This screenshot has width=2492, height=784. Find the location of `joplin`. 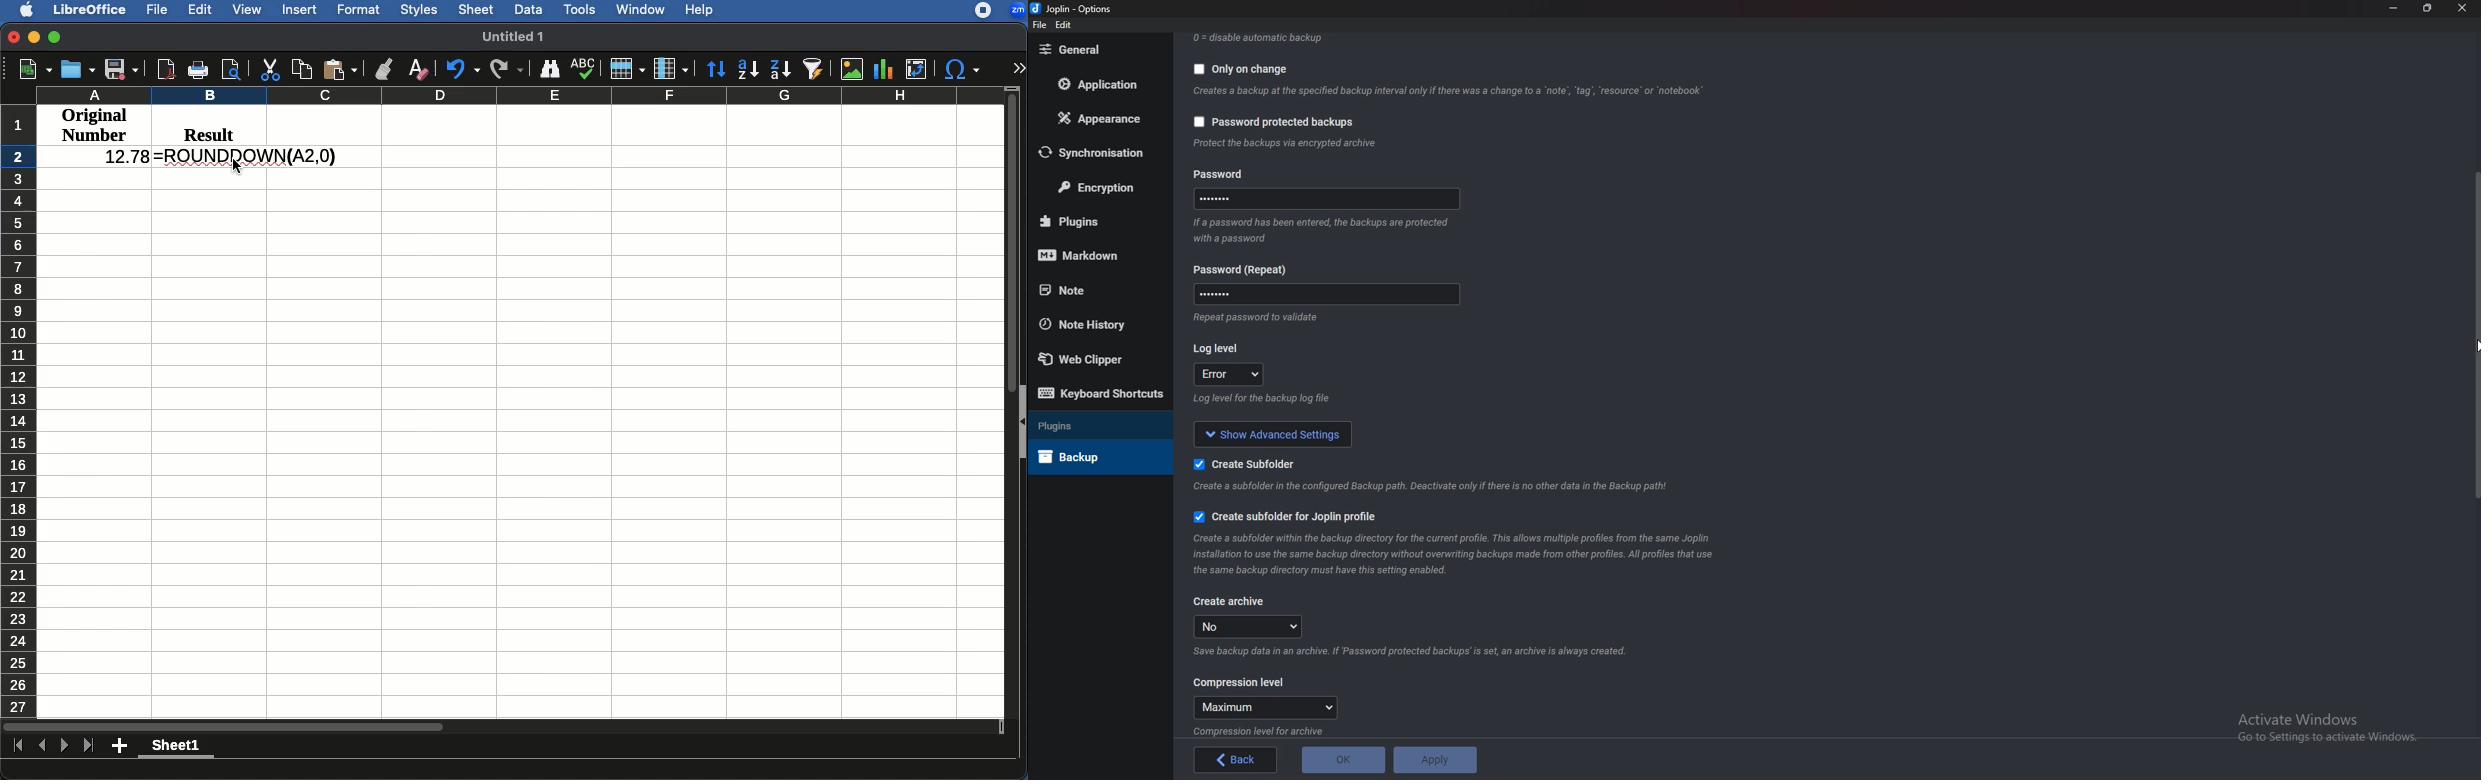

joplin is located at coordinates (1073, 9).